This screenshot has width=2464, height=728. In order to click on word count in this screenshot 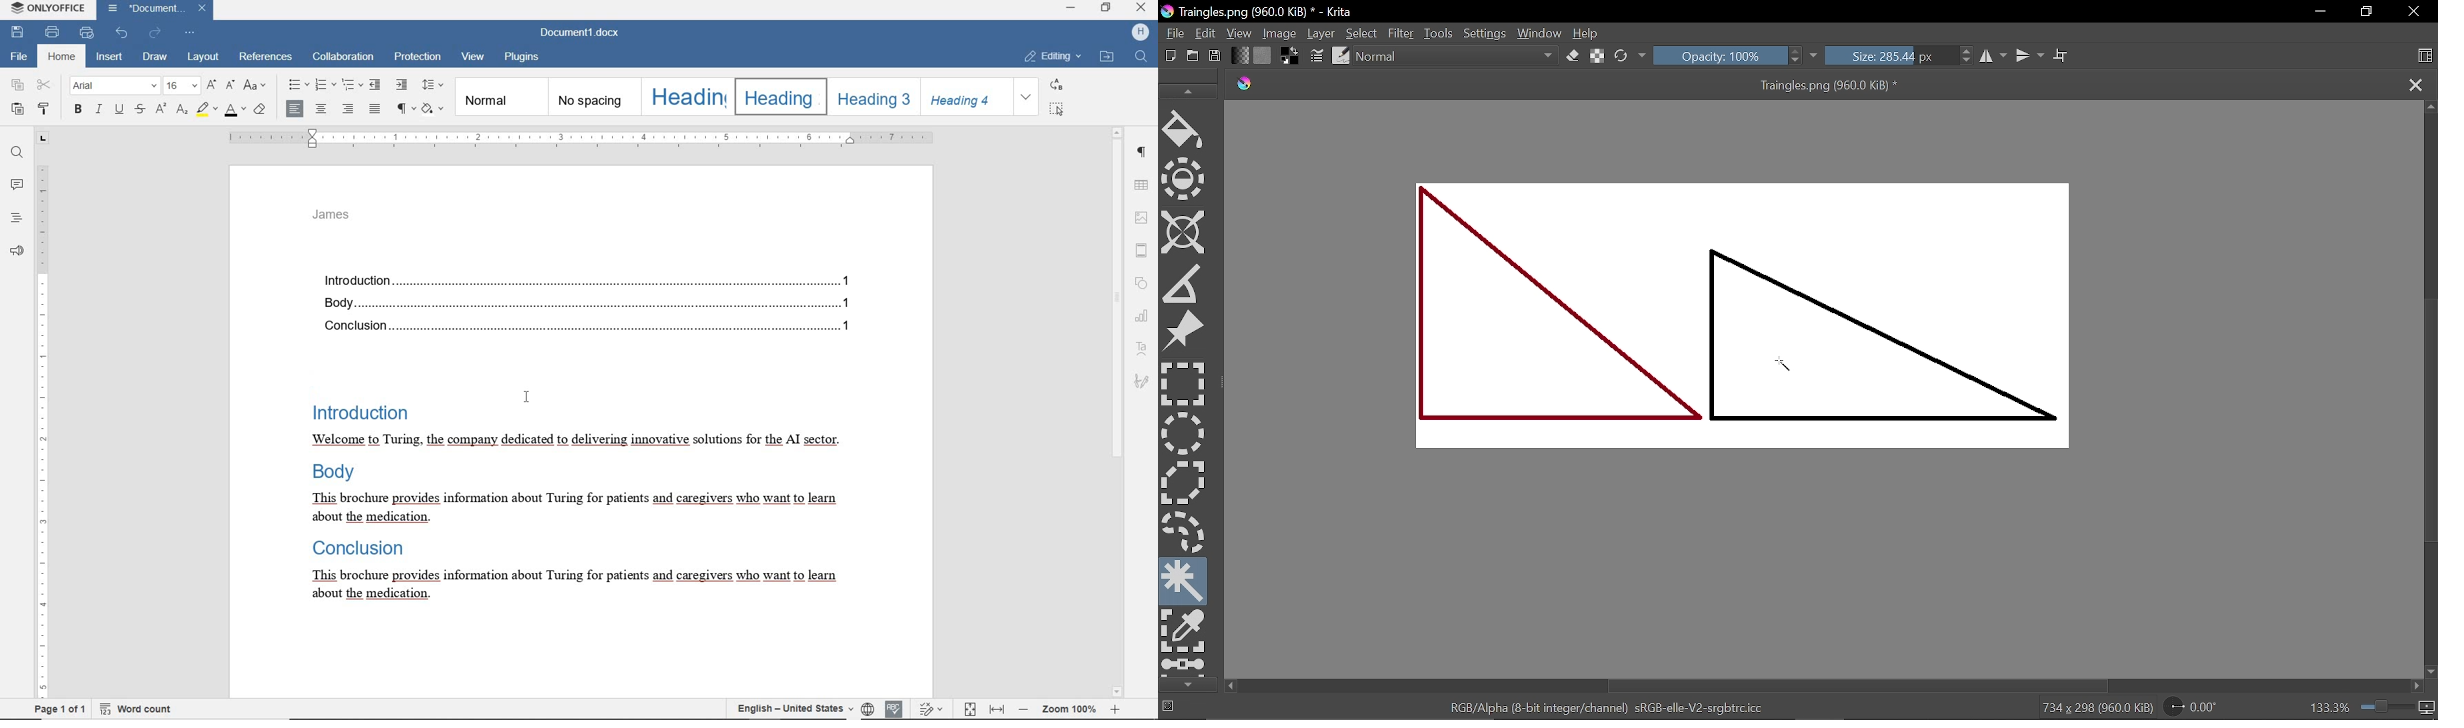, I will do `click(143, 708)`.